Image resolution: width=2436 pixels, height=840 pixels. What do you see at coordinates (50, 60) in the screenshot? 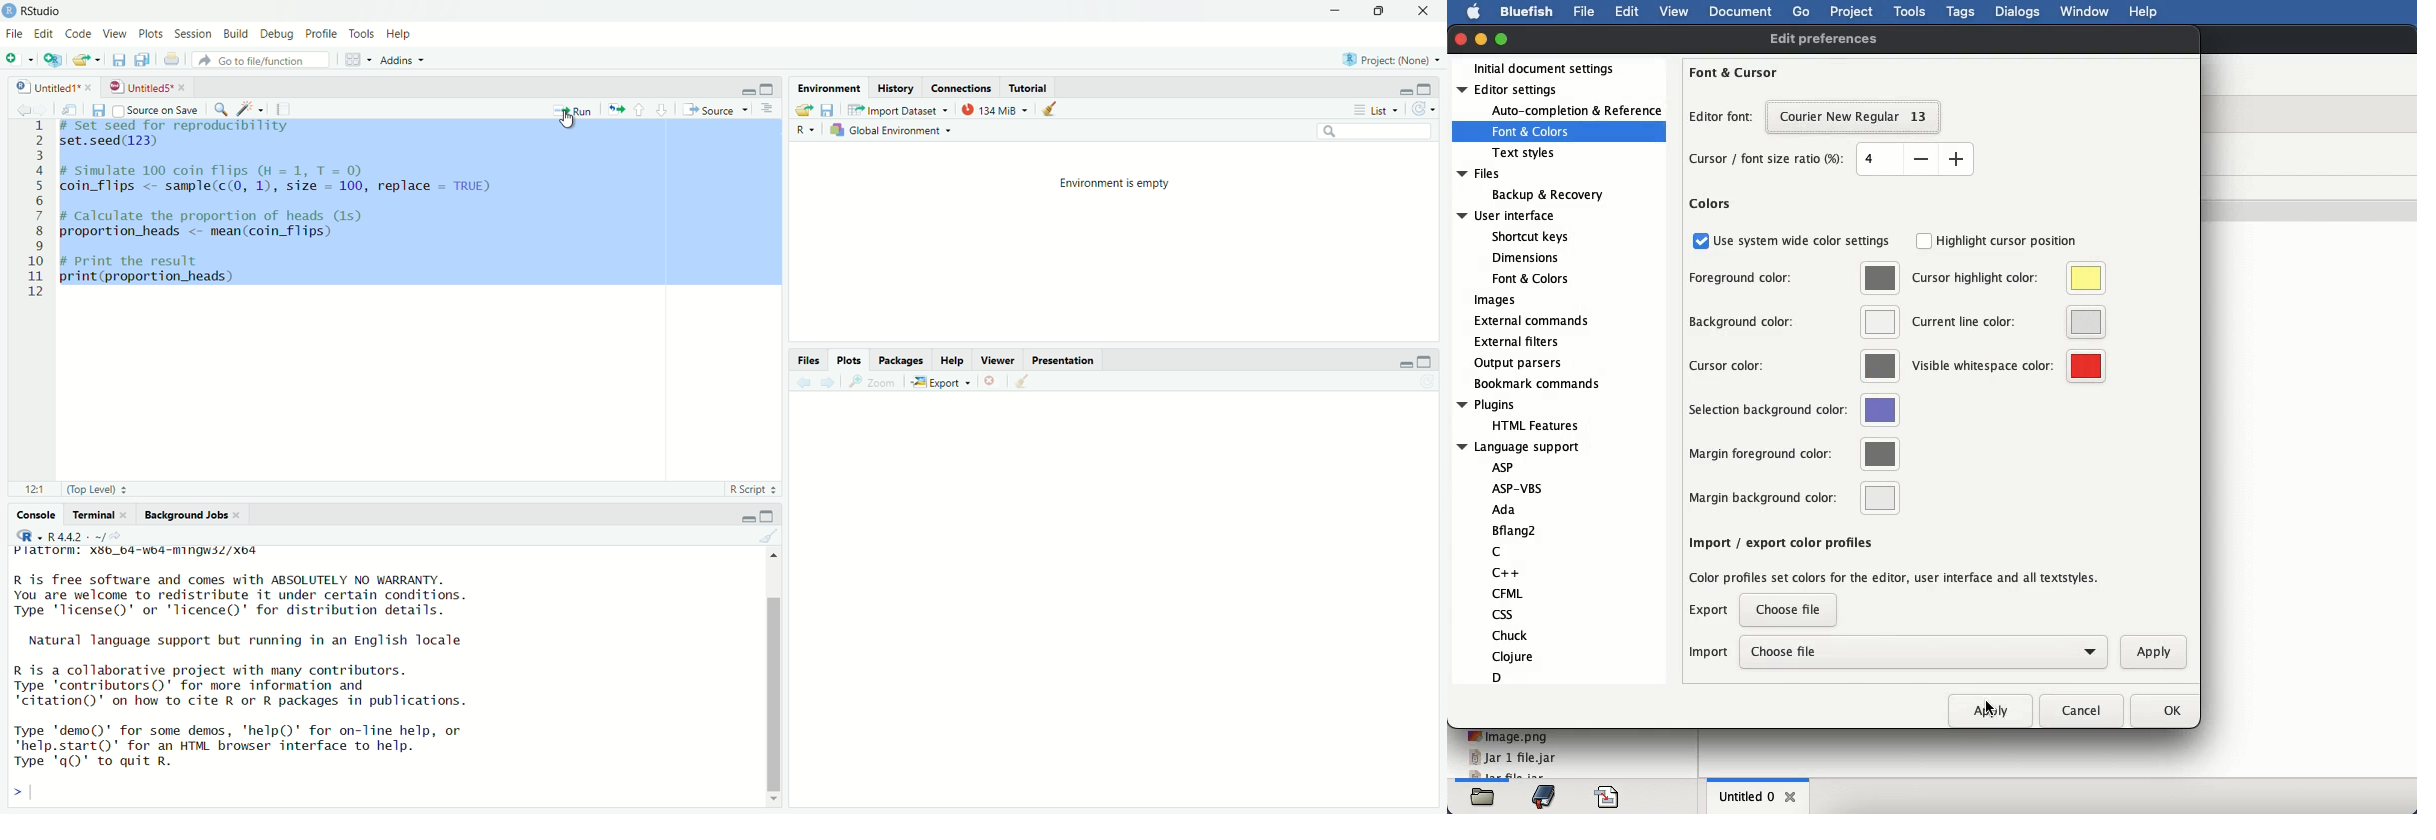
I see `create a project` at bounding box center [50, 60].